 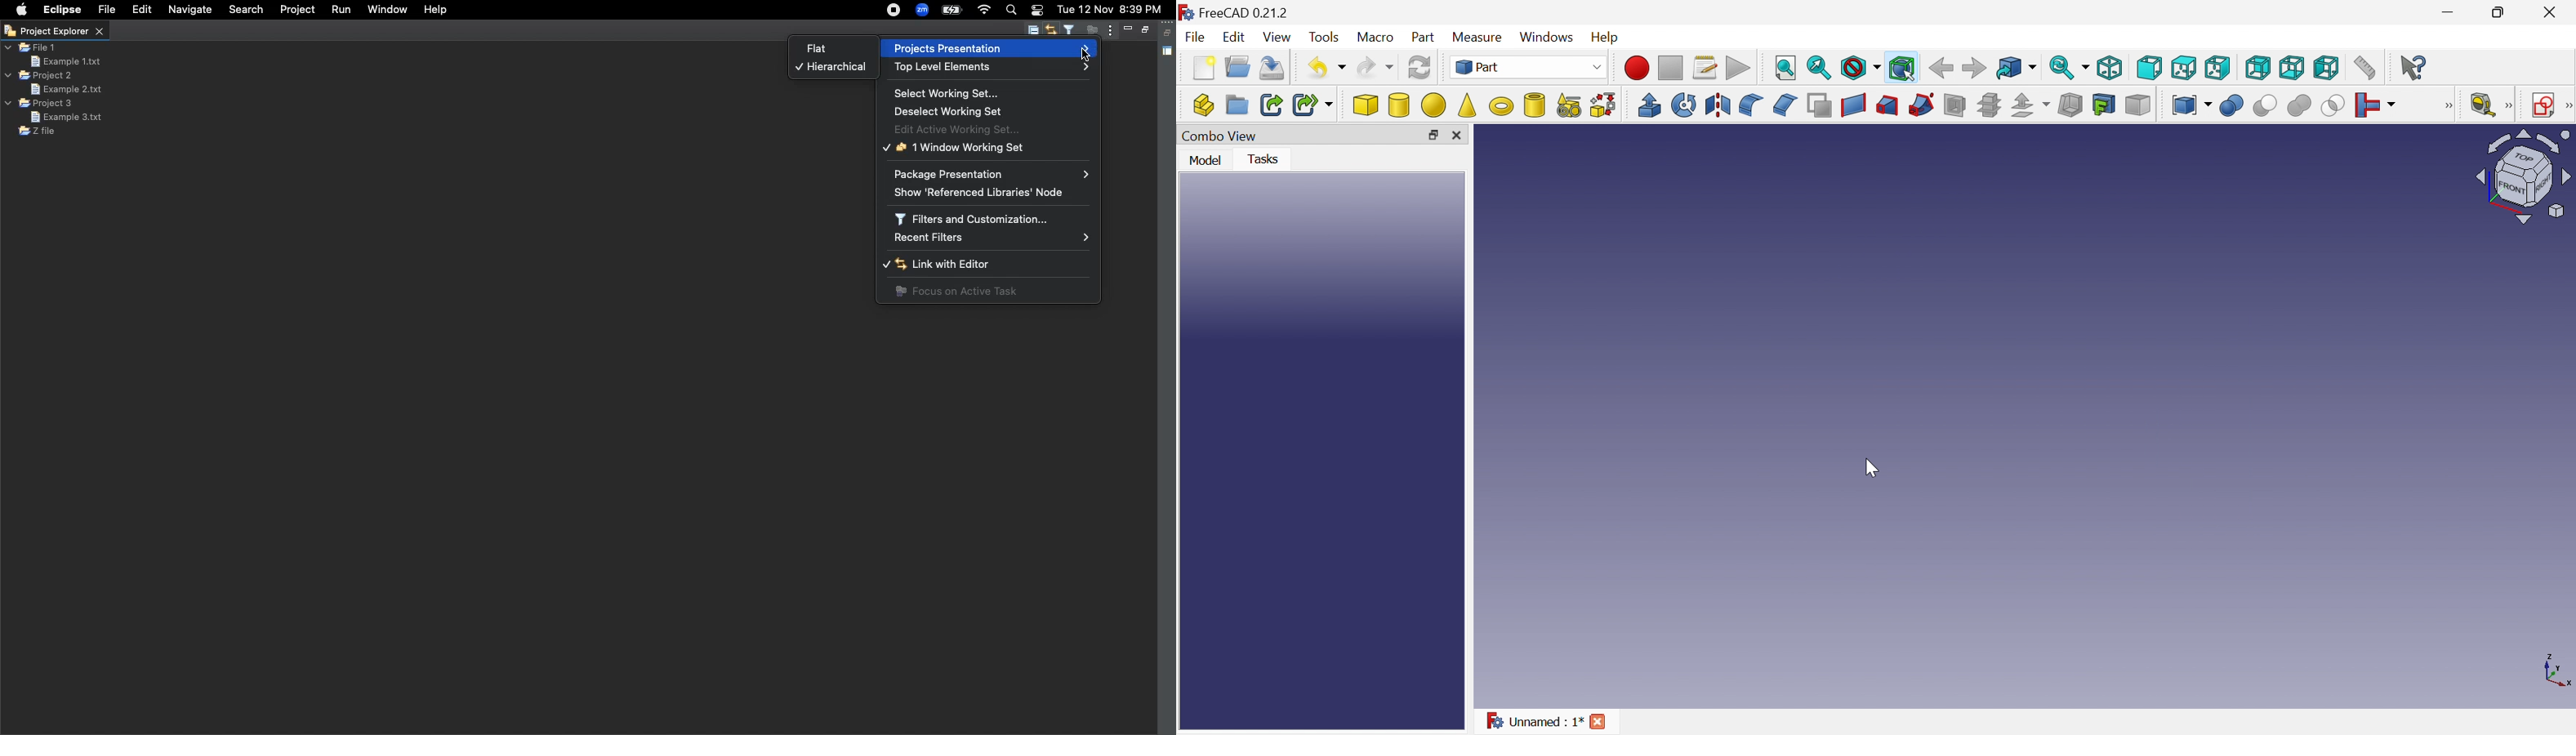 I want to click on Measure distance, so click(x=2366, y=69).